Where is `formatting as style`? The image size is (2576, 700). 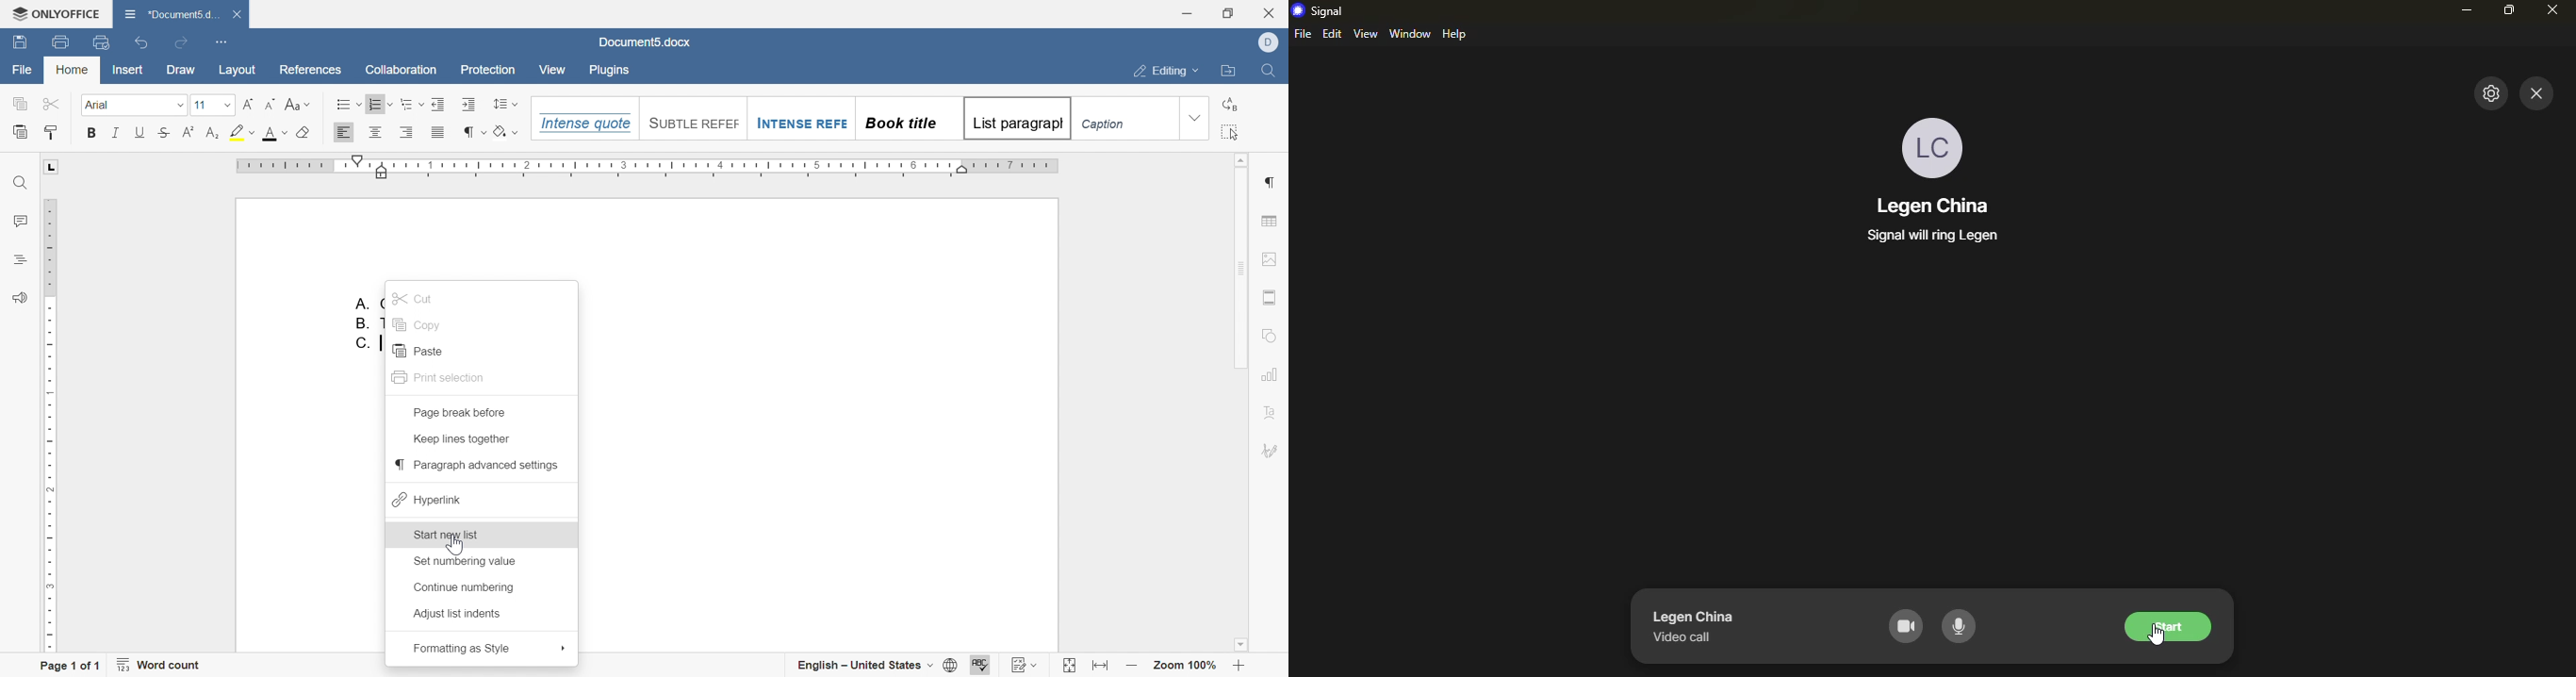 formatting as style is located at coordinates (463, 649).